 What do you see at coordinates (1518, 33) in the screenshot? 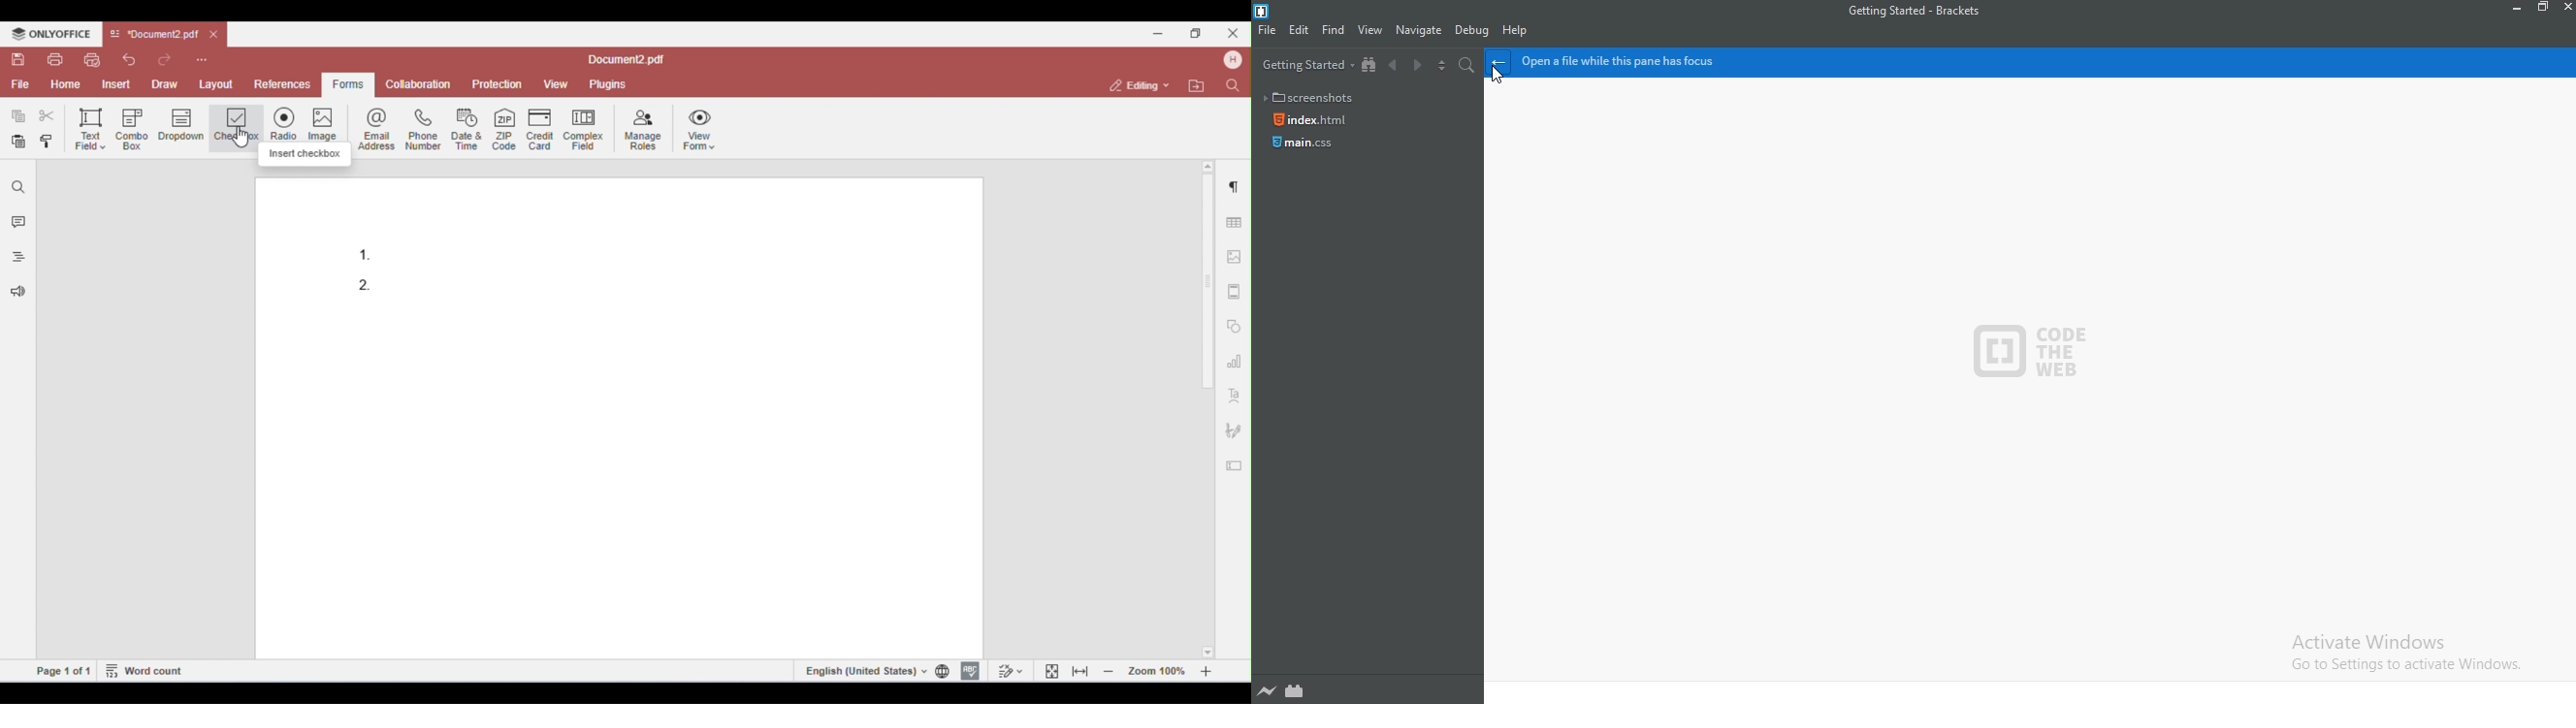
I see `Help` at bounding box center [1518, 33].